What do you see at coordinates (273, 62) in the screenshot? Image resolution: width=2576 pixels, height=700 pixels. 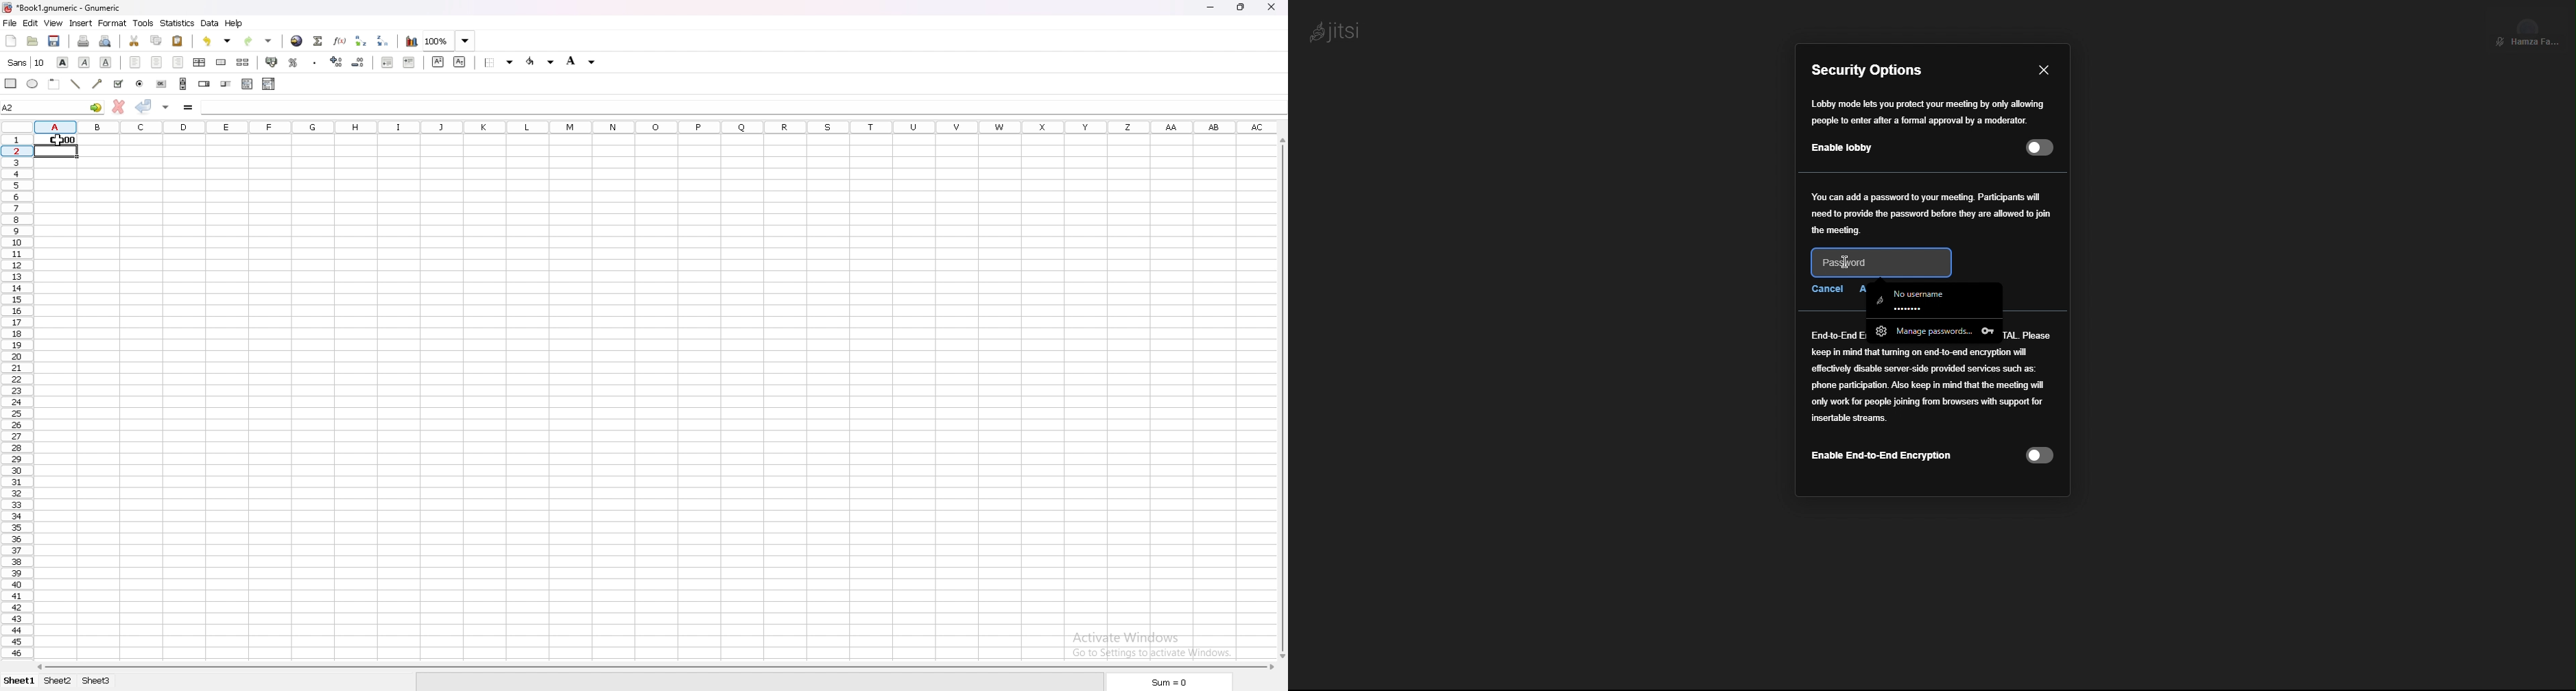 I see `accounting` at bounding box center [273, 62].